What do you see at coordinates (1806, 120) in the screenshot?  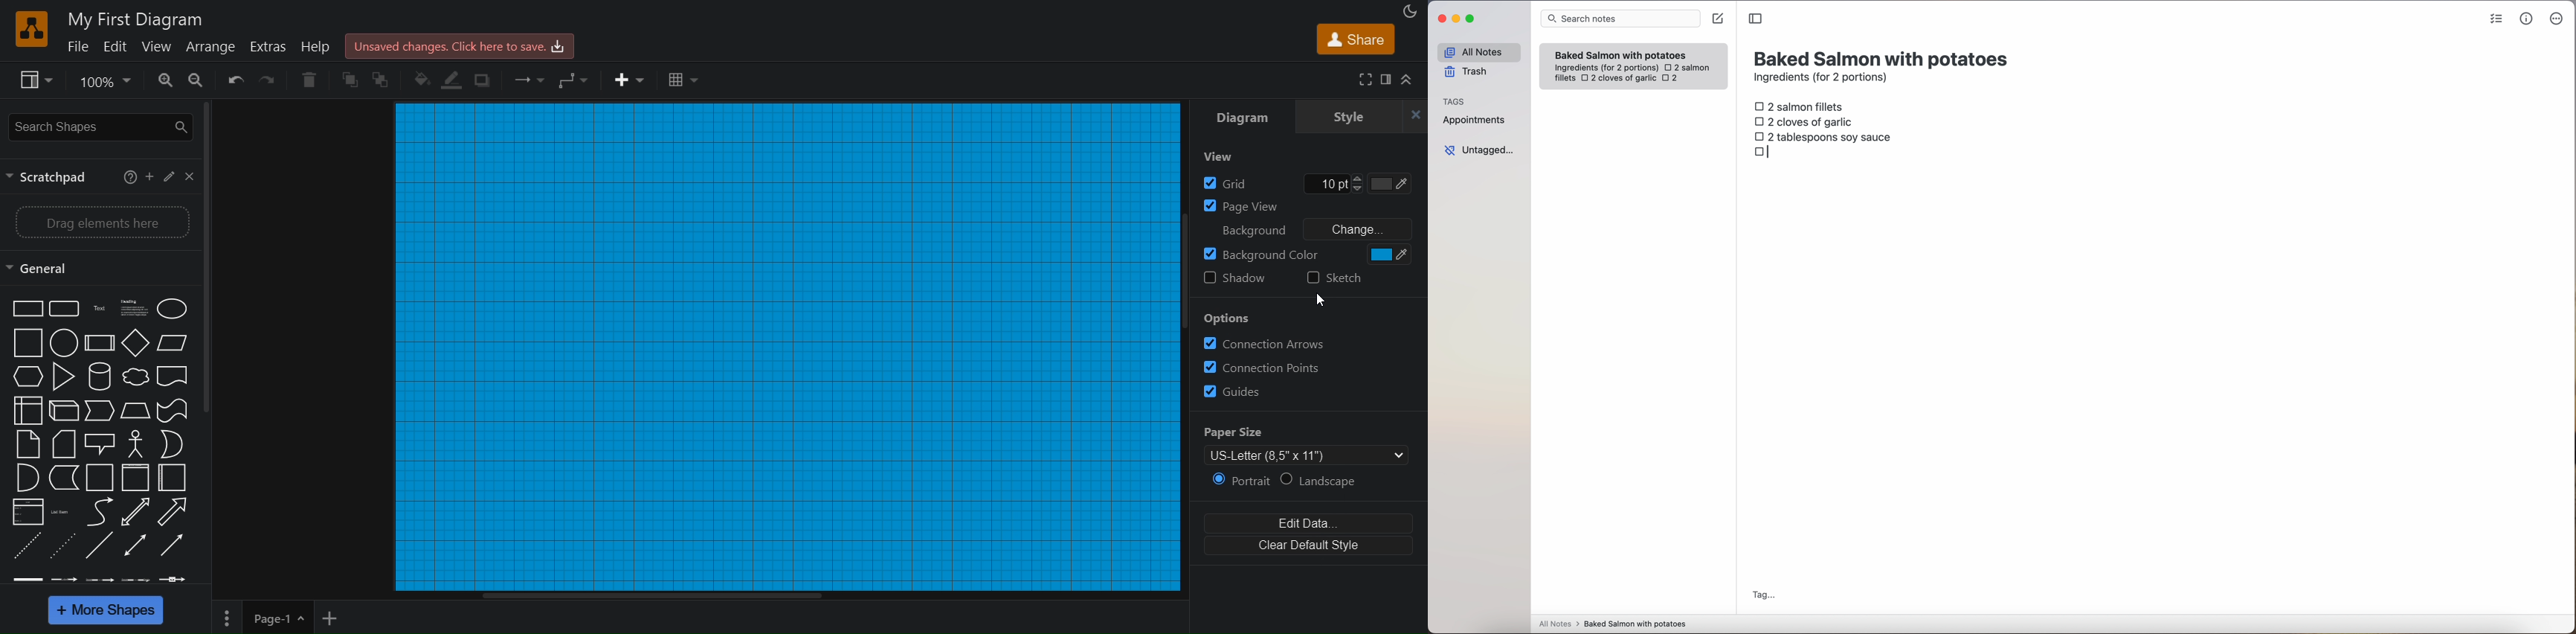 I see `2 cloves of garlic` at bounding box center [1806, 120].